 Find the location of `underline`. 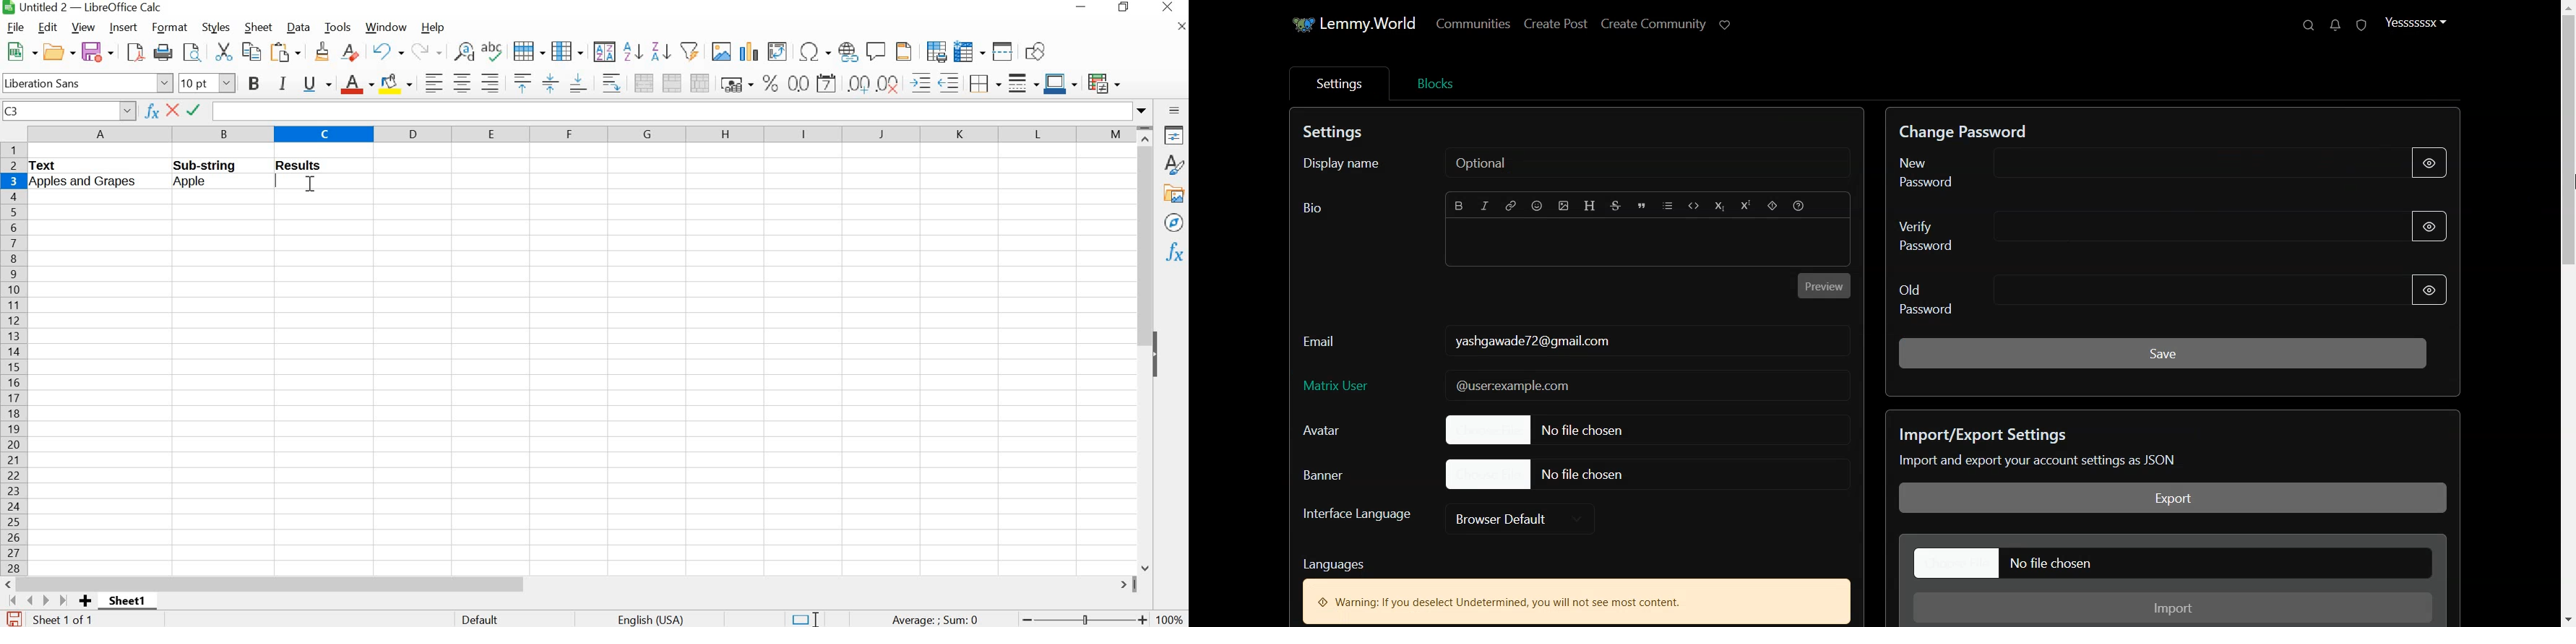

underline is located at coordinates (316, 84).